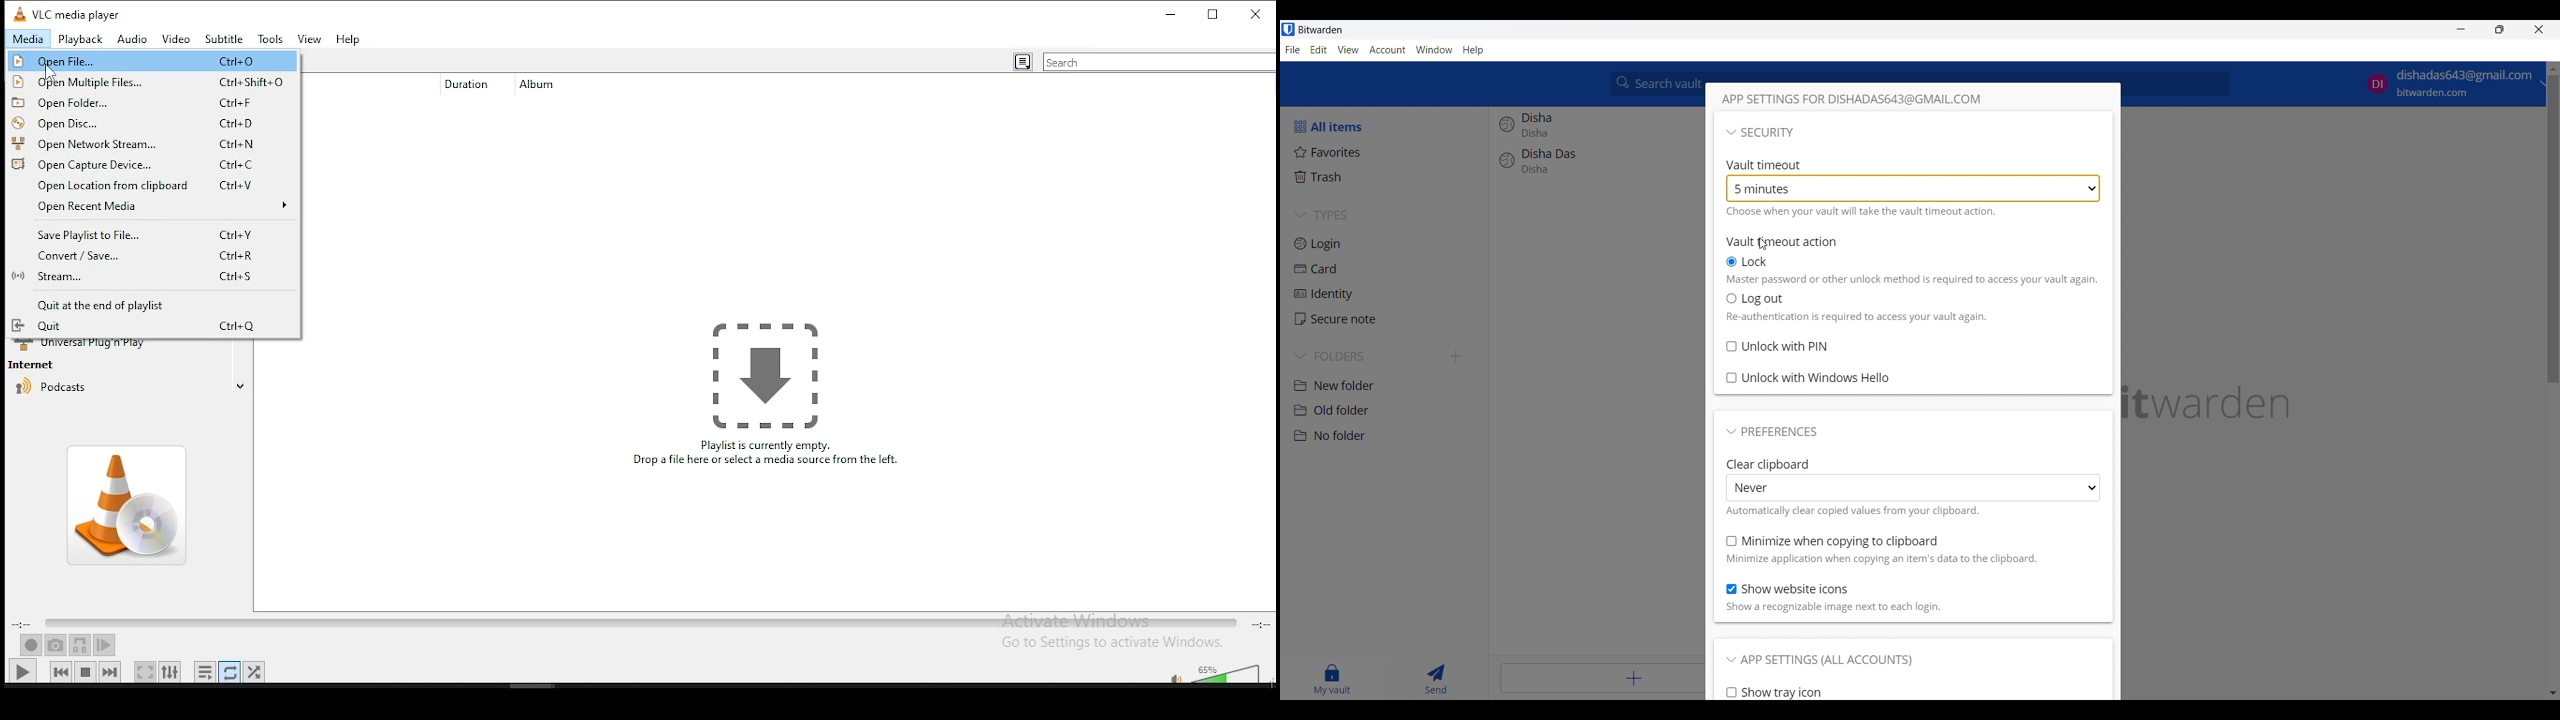 The image size is (2576, 728). Describe the element at coordinates (1767, 164) in the screenshot. I see `Vault timeout` at that location.